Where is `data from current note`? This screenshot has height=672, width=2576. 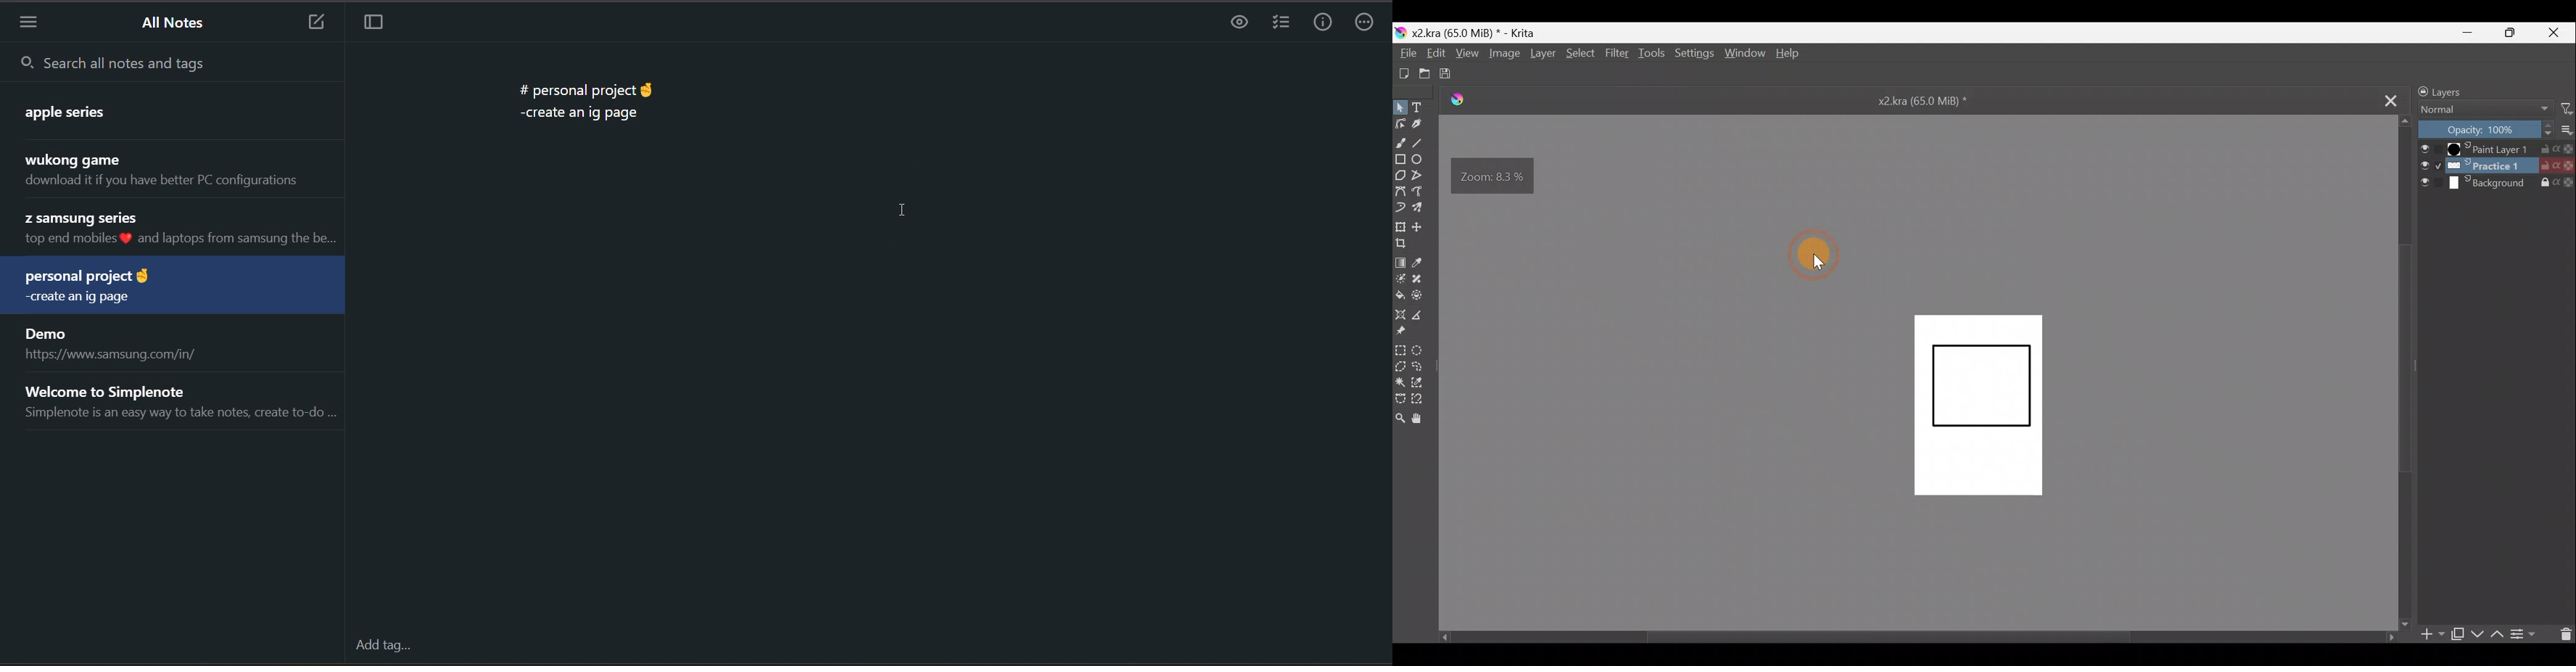
data from current note is located at coordinates (585, 97).